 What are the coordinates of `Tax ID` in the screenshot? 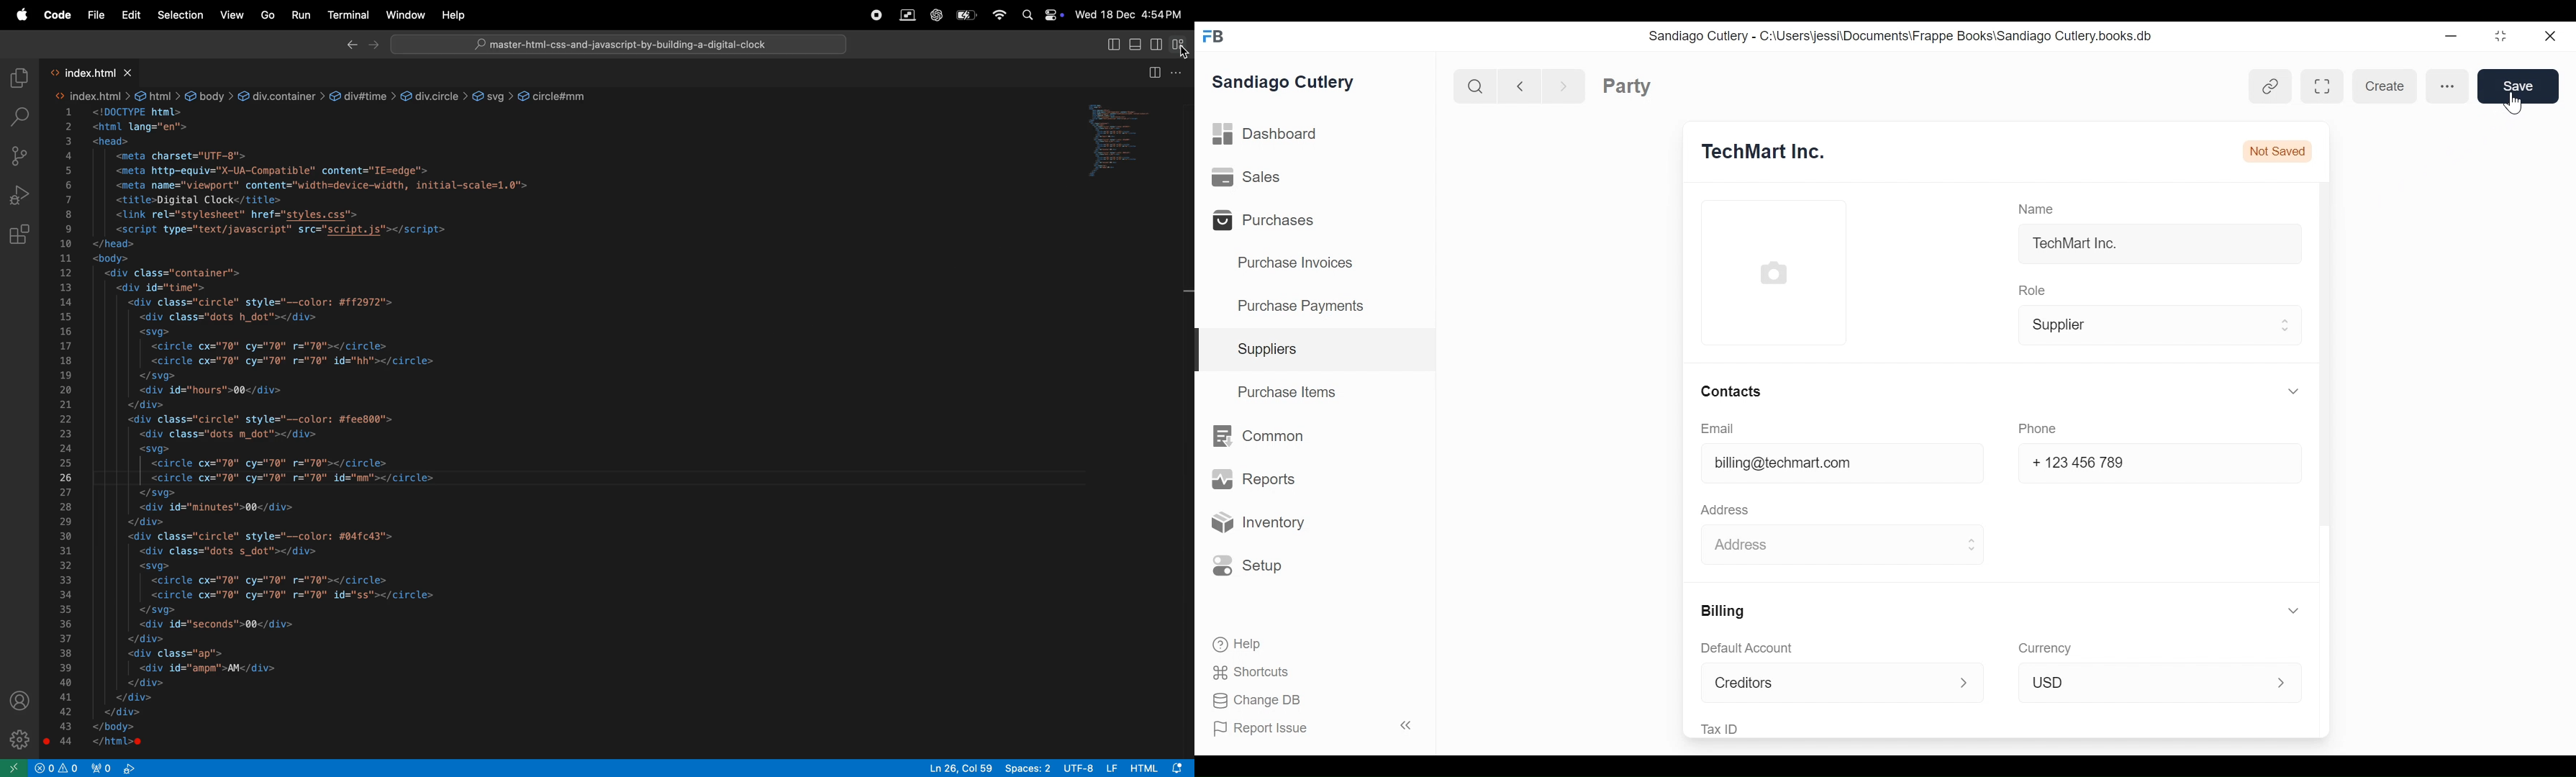 It's located at (1724, 727).